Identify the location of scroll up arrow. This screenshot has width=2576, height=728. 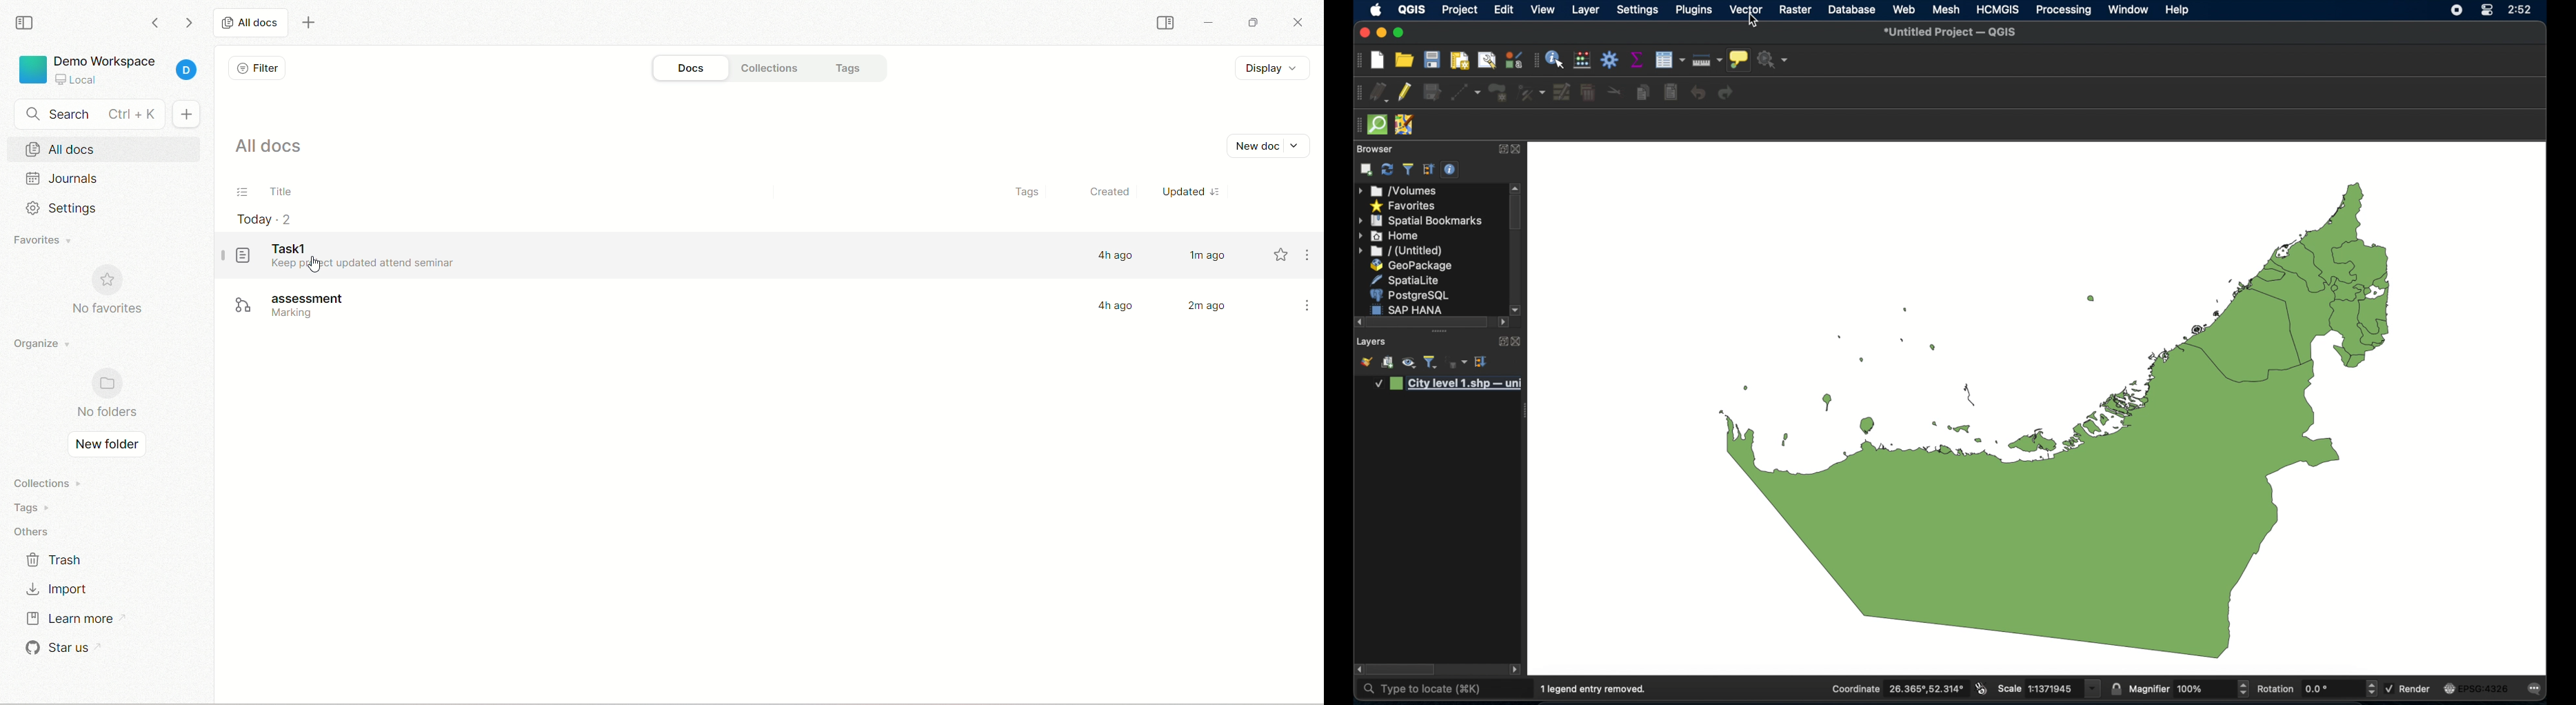
(1516, 187).